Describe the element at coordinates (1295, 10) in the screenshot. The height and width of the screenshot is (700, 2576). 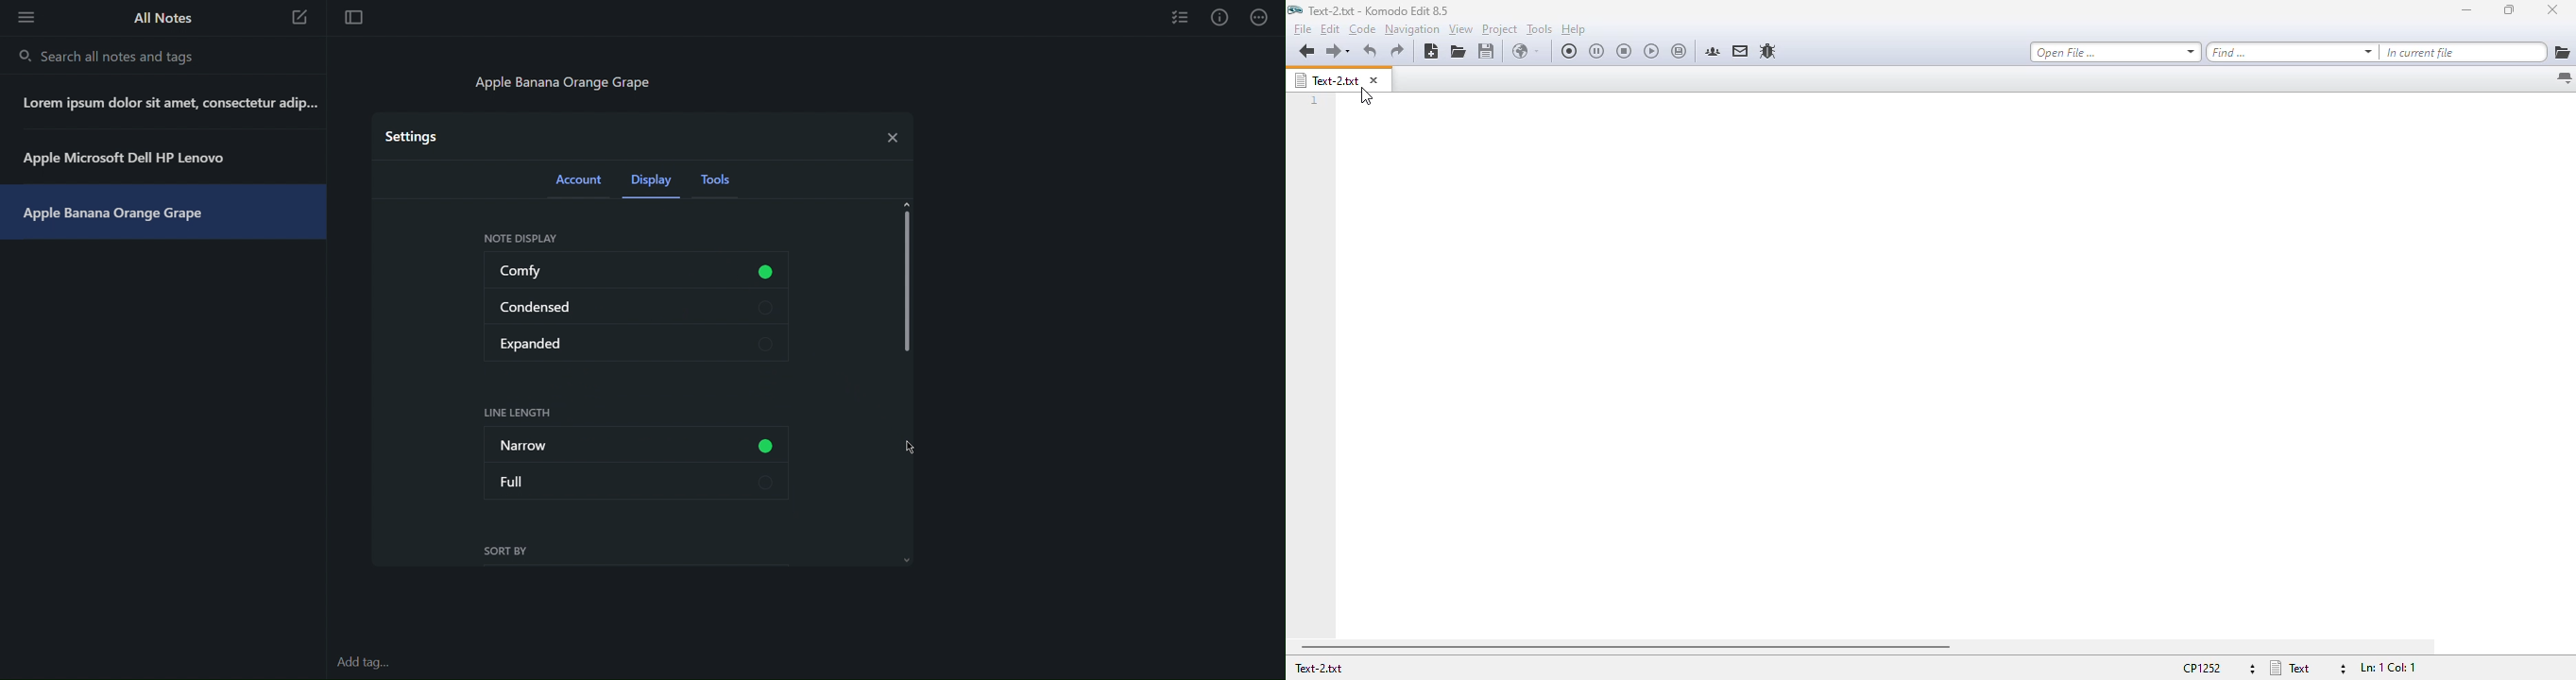
I see `logo` at that location.